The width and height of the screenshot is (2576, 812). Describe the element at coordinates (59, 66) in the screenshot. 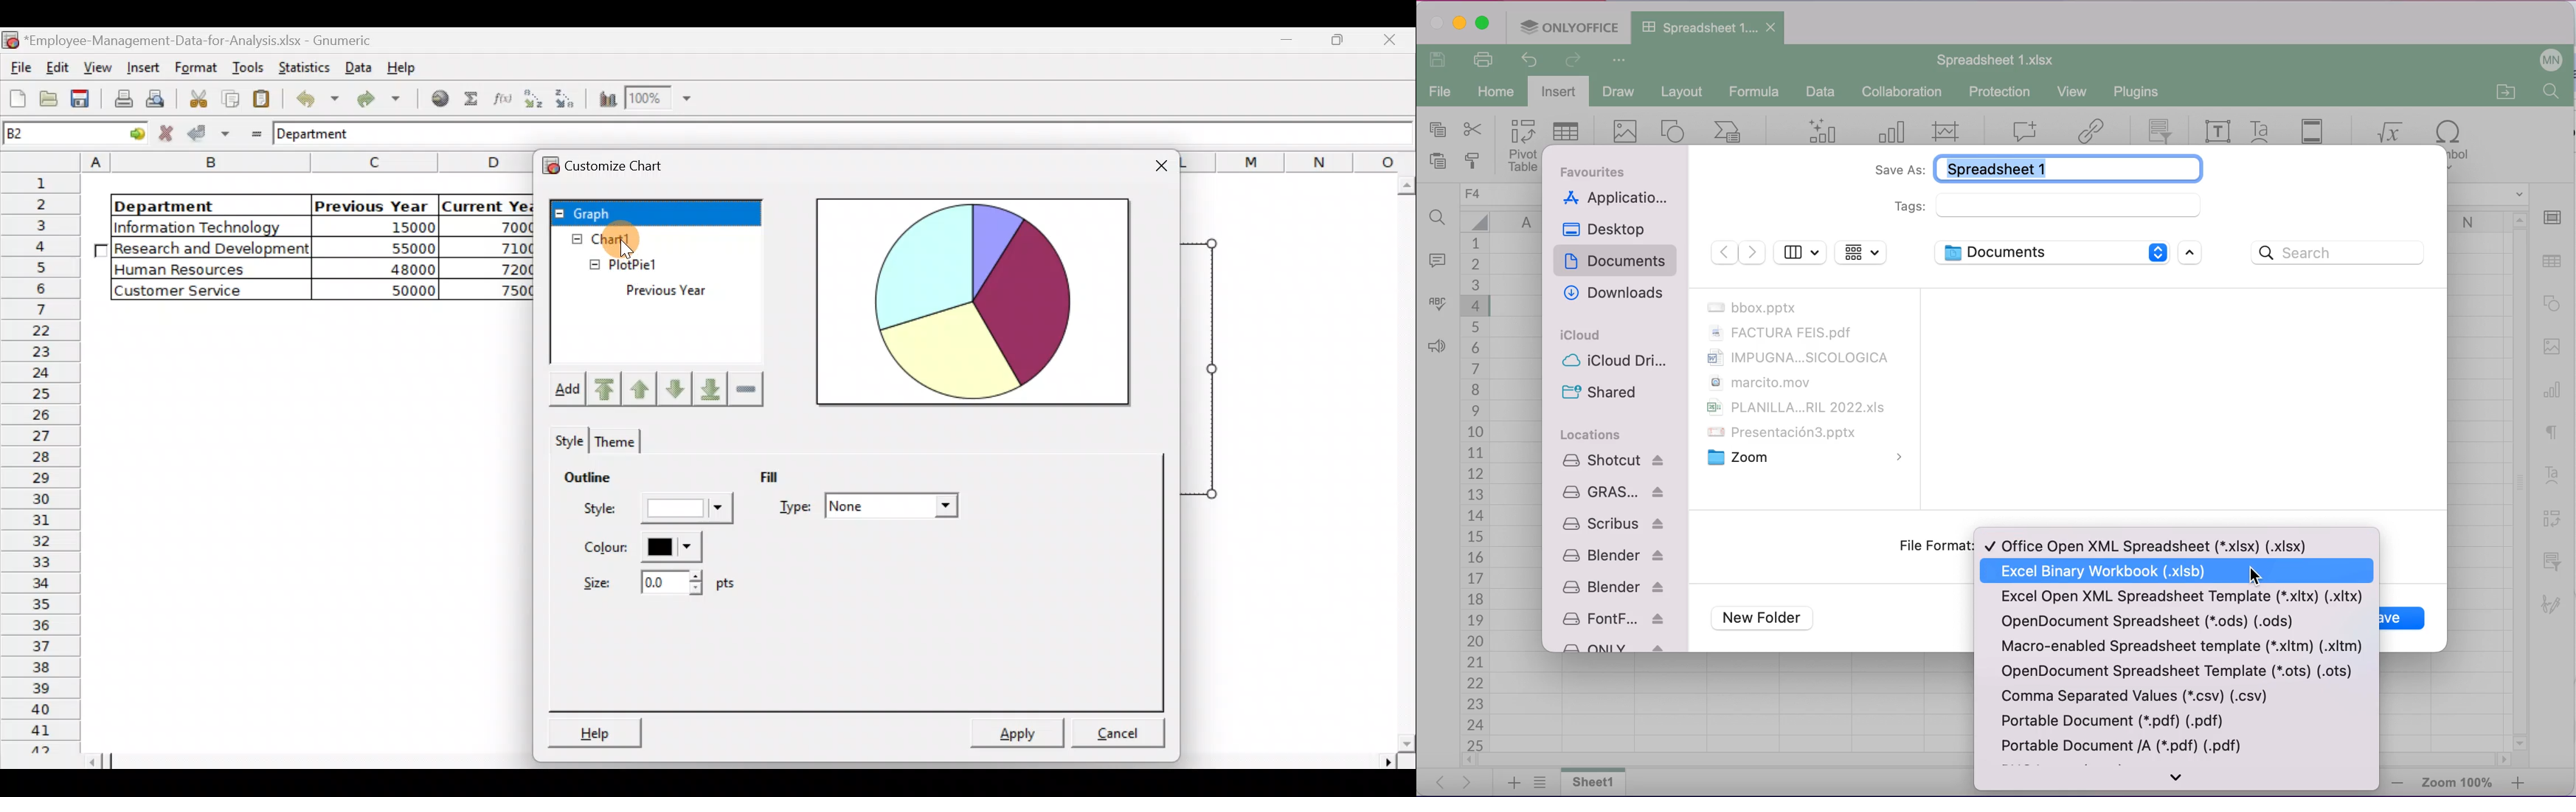

I see `Edit` at that location.